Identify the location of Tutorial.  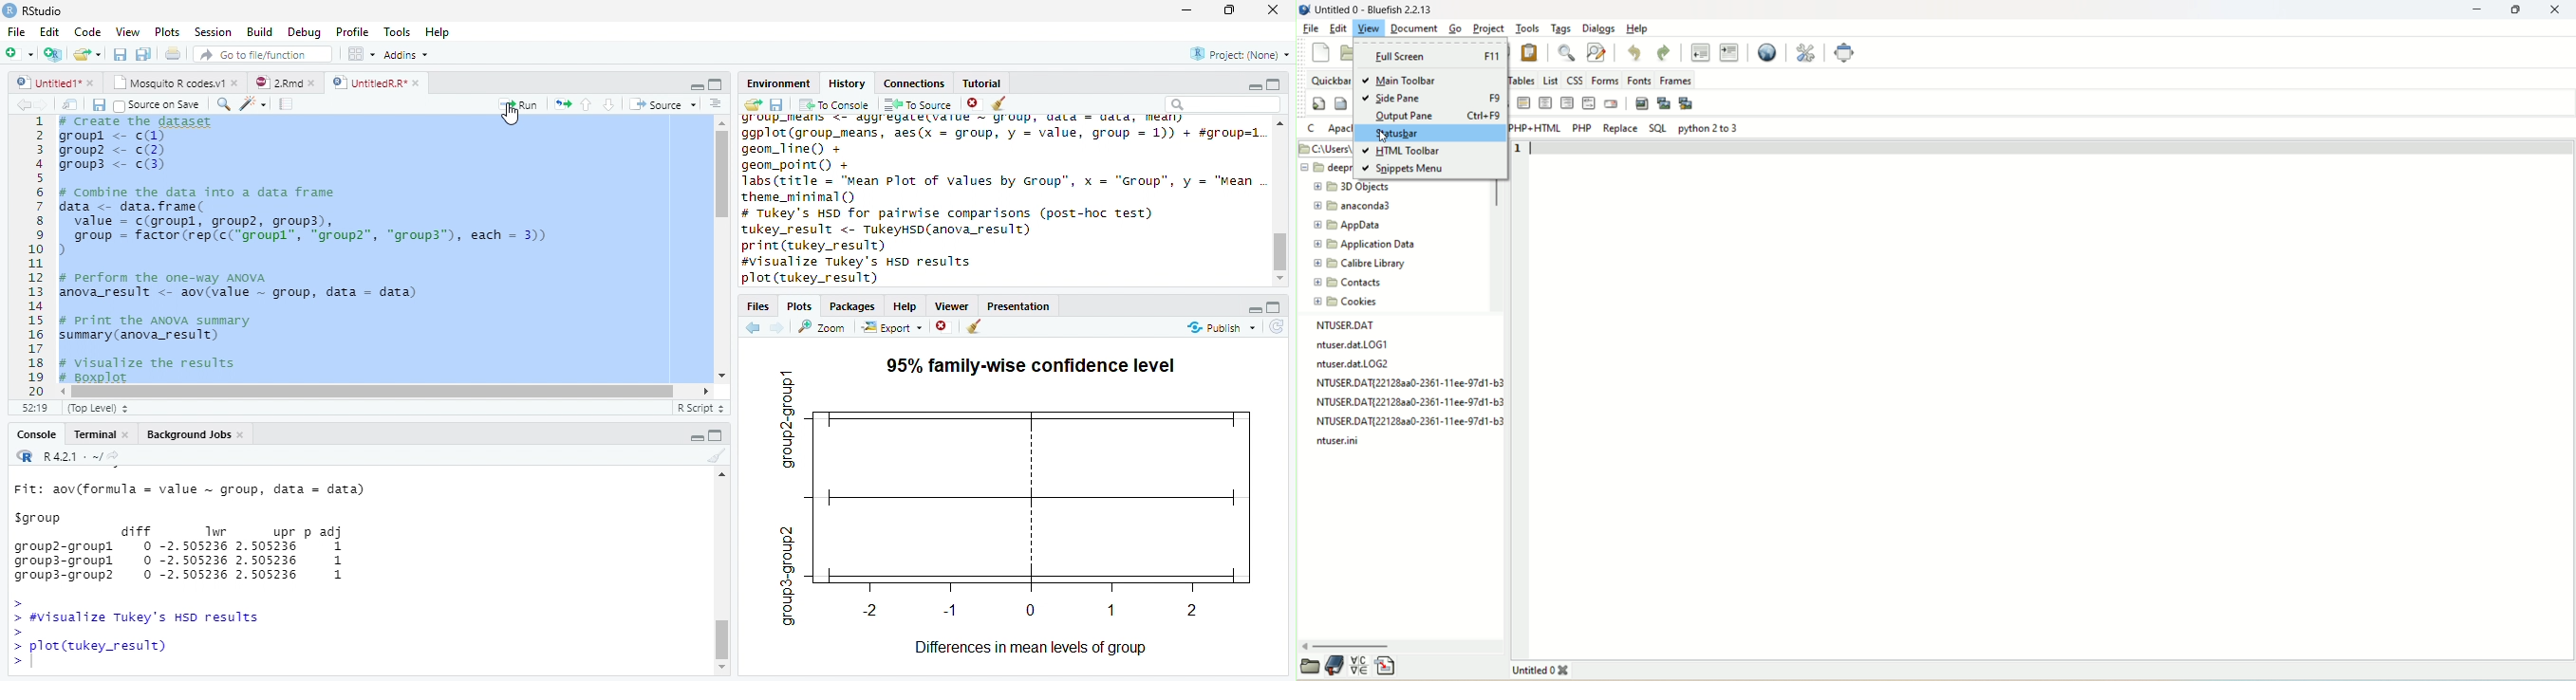
(983, 82).